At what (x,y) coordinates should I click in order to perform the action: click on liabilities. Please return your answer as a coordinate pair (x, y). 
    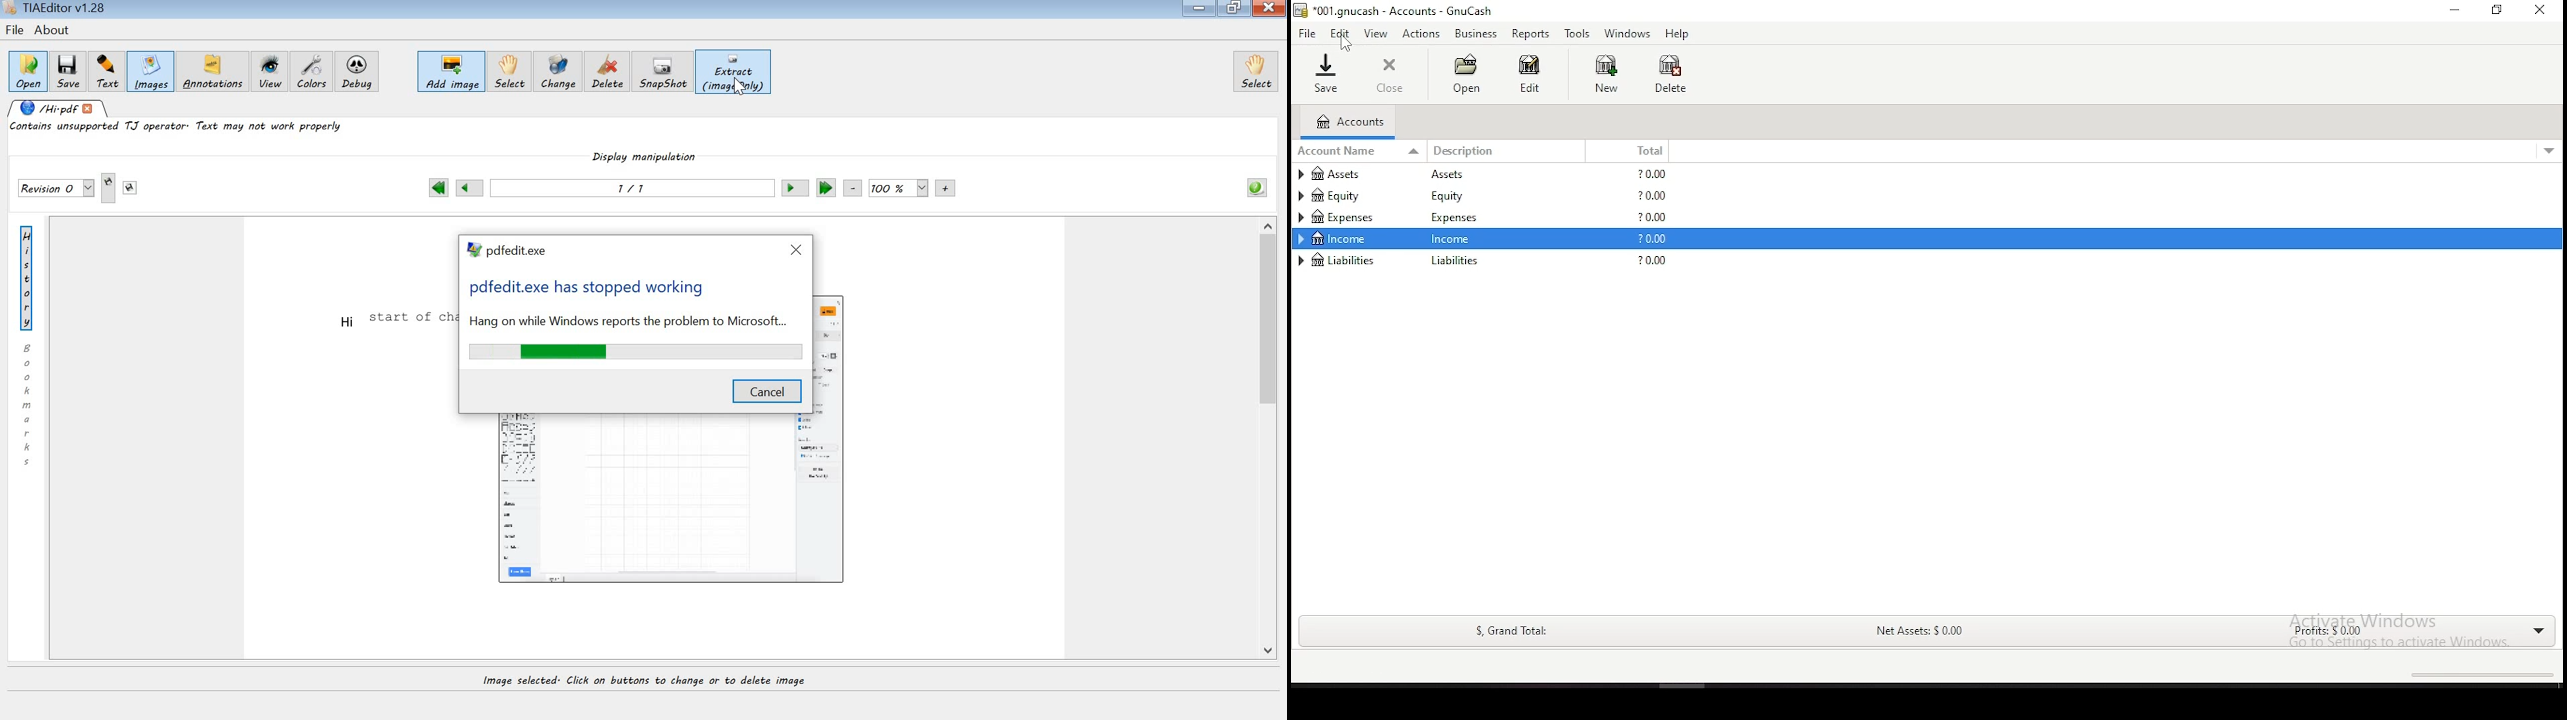
    Looking at the image, I should click on (1455, 262).